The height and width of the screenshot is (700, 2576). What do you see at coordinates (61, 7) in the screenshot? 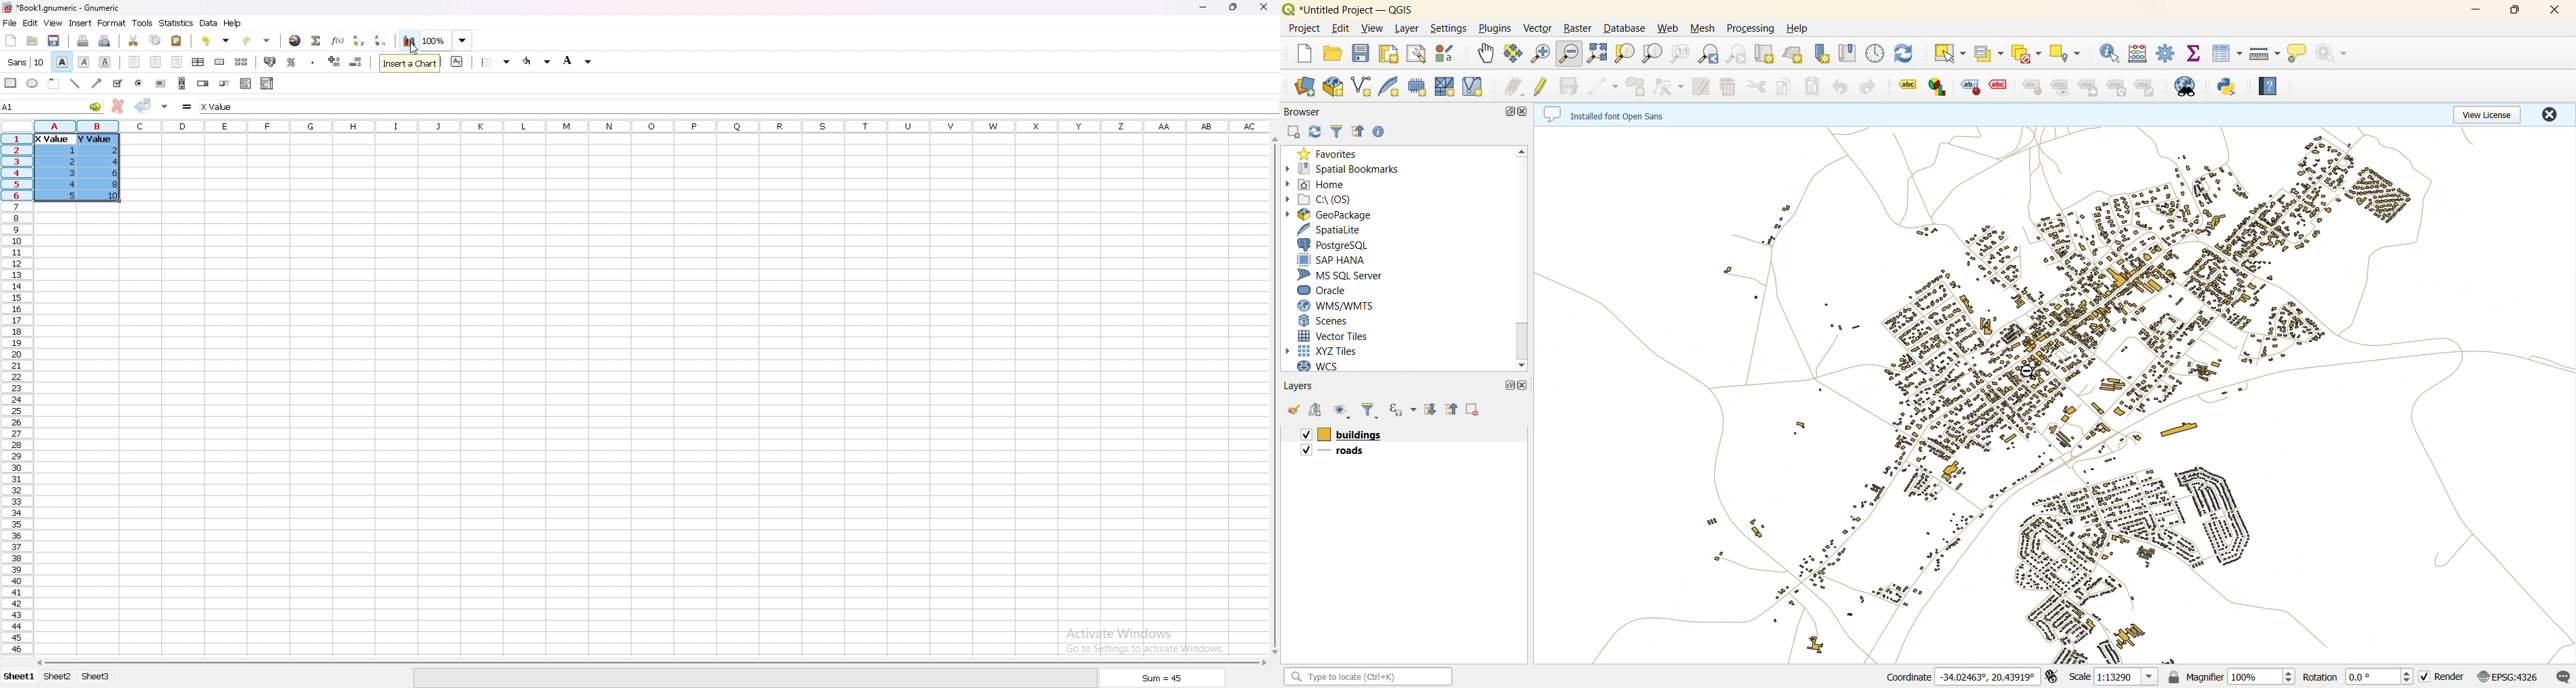
I see `file name` at bounding box center [61, 7].